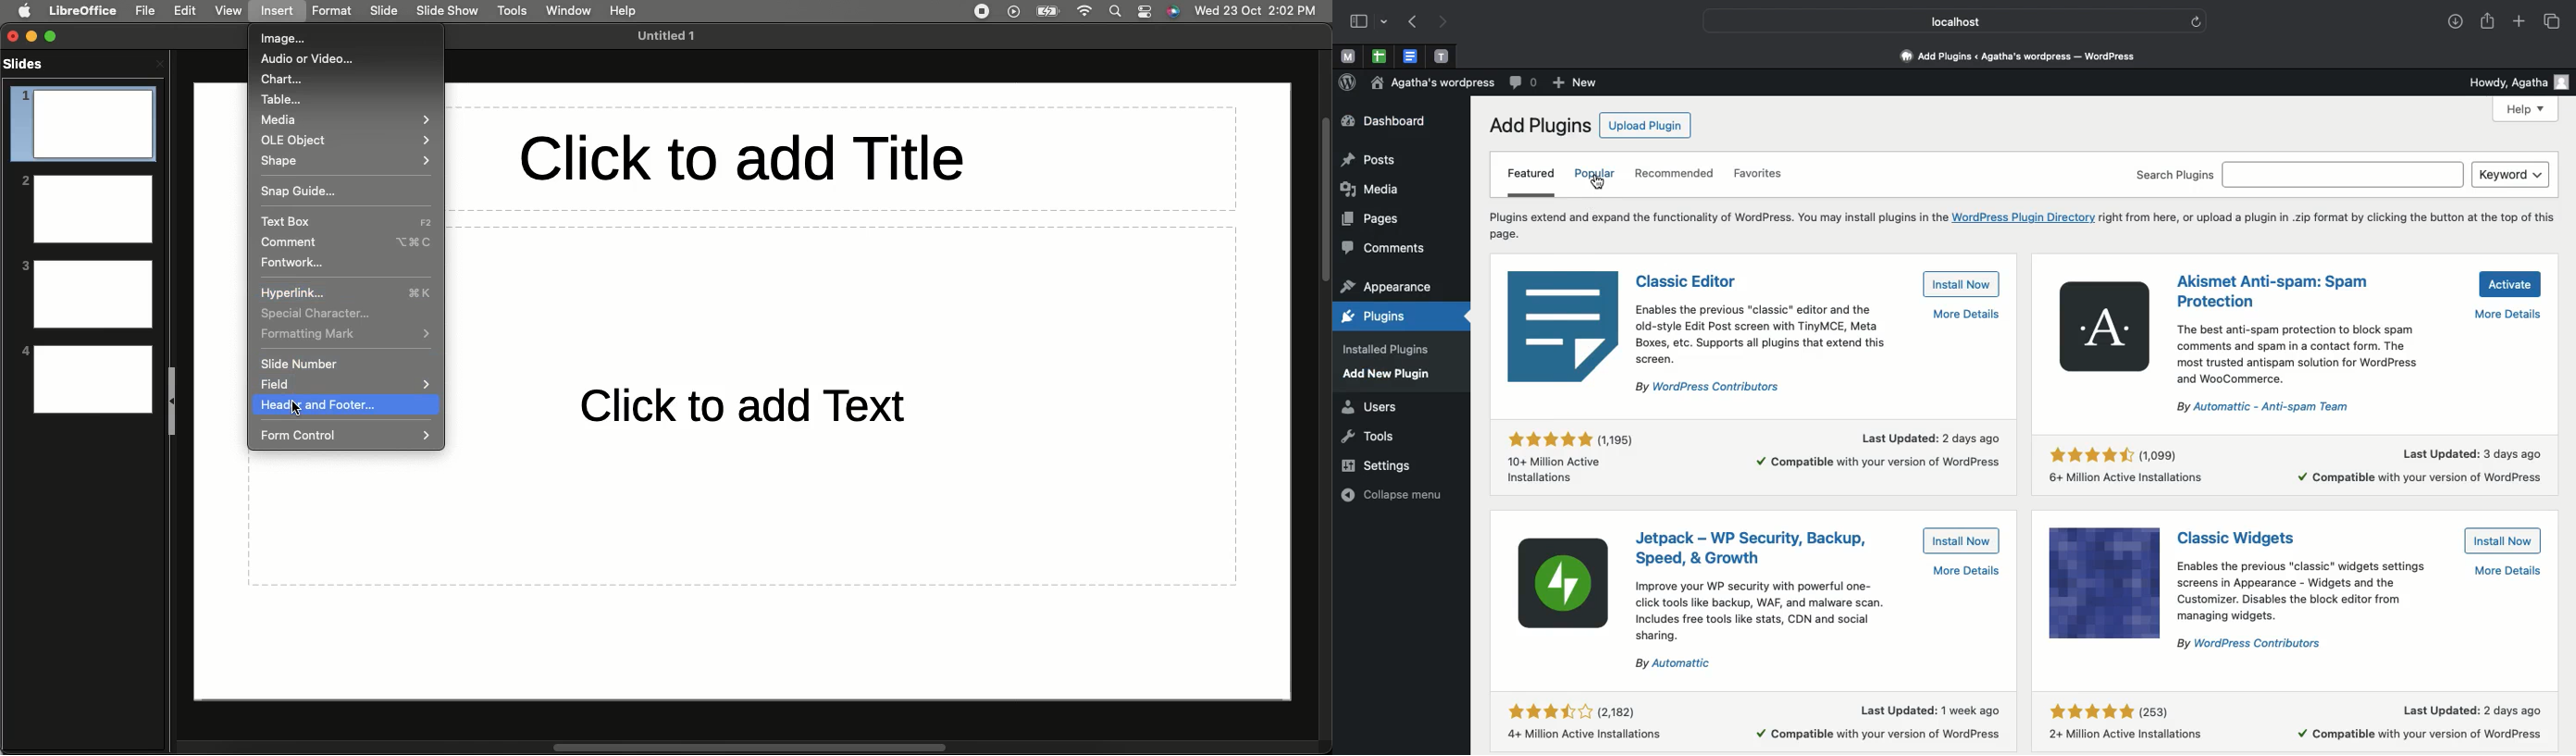  I want to click on pages, so click(1370, 219).